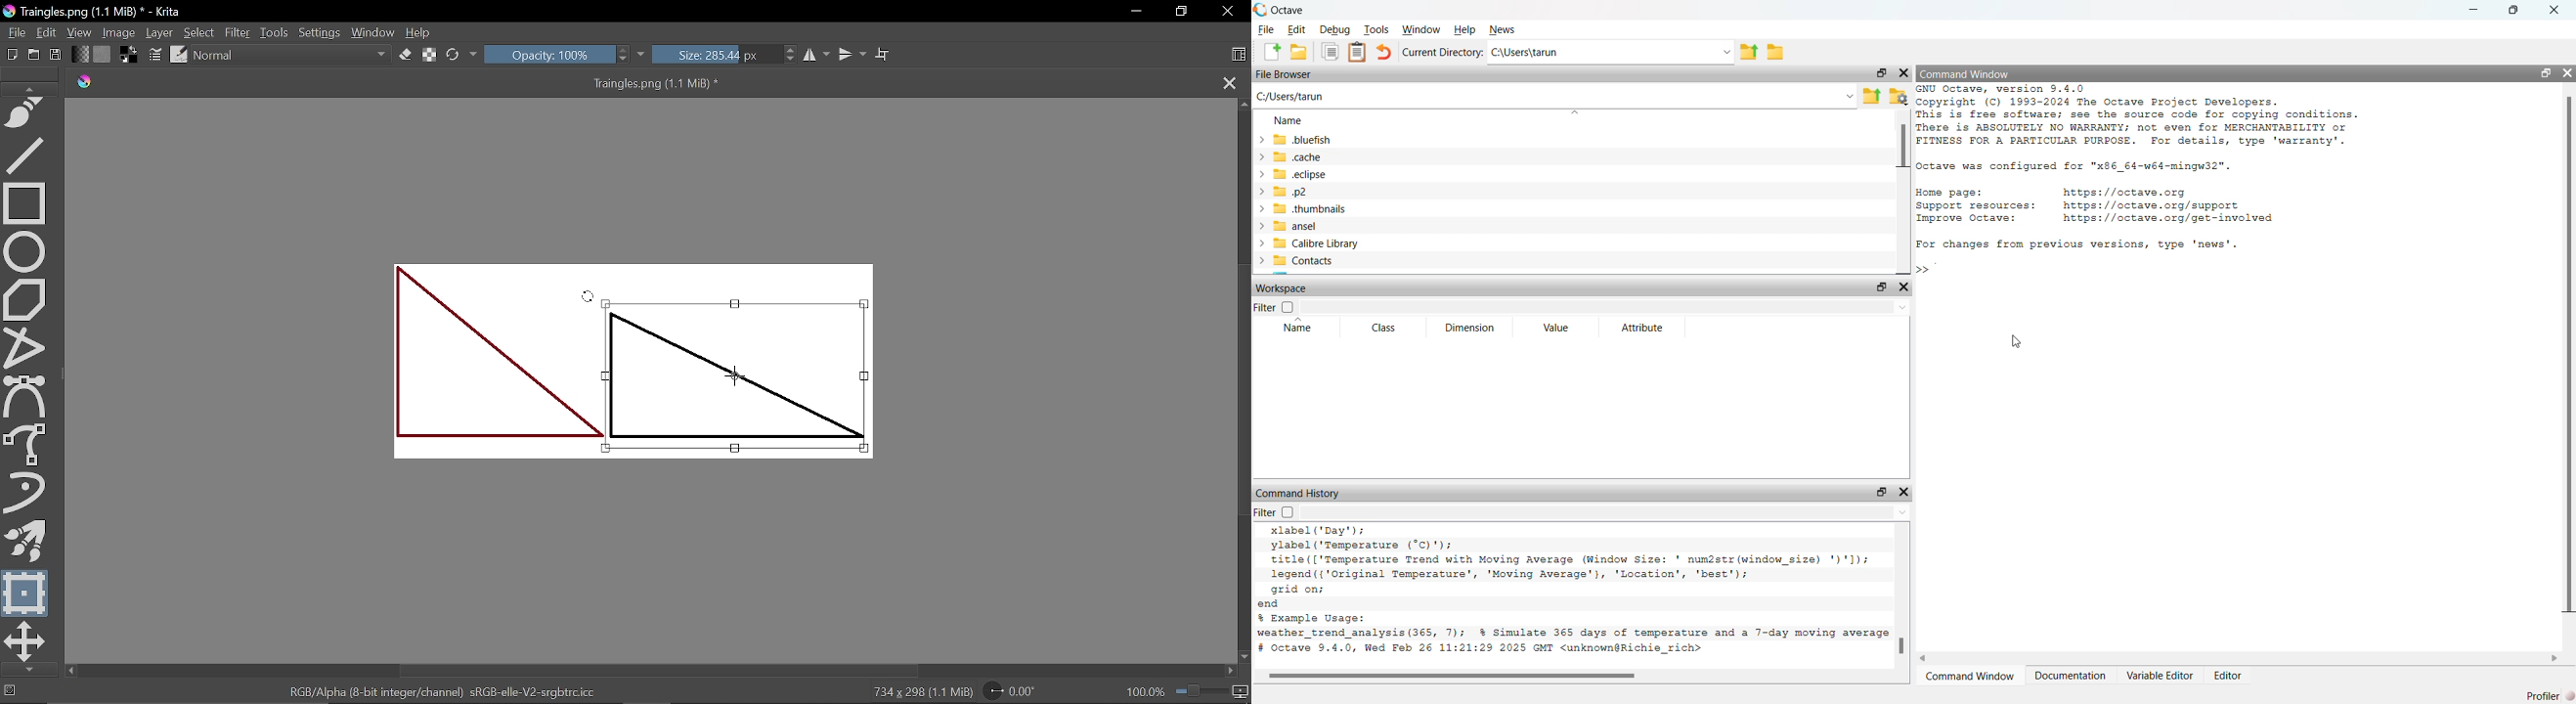 This screenshot has height=728, width=2576. Describe the element at coordinates (1299, 51) in the screenshot. I see `save as` at that location.